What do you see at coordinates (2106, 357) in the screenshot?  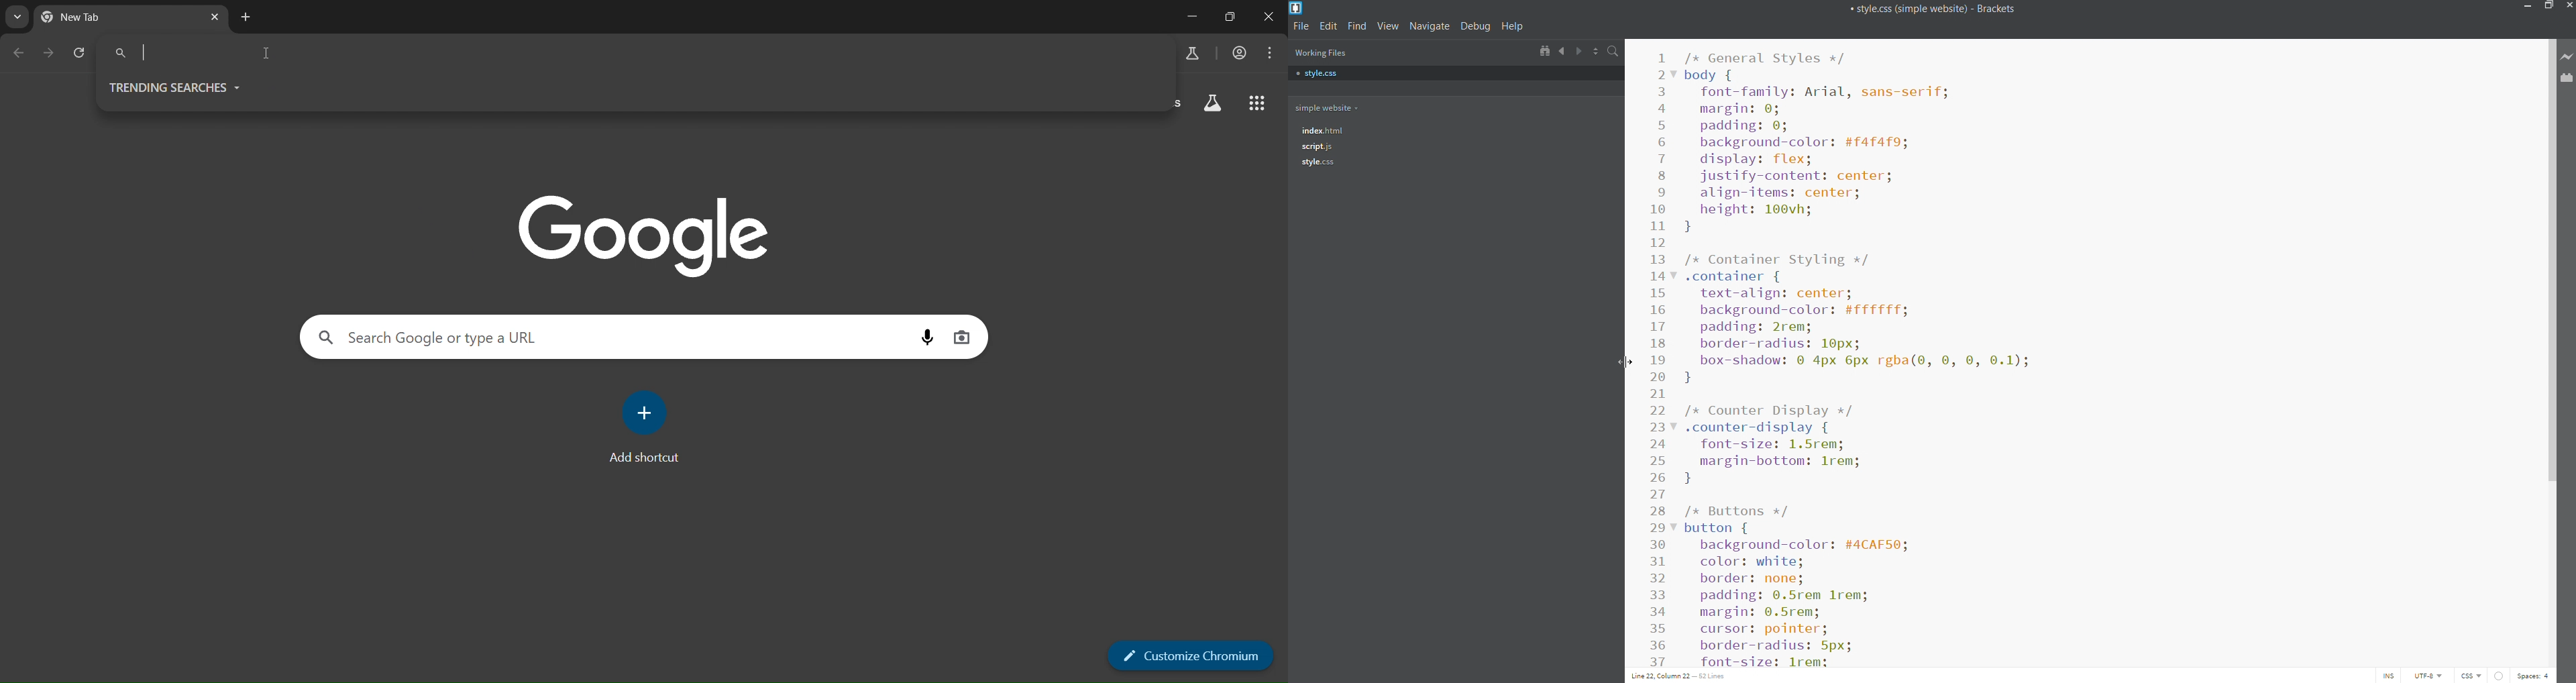 I see `code editor` at bounding box center [2106, 357].